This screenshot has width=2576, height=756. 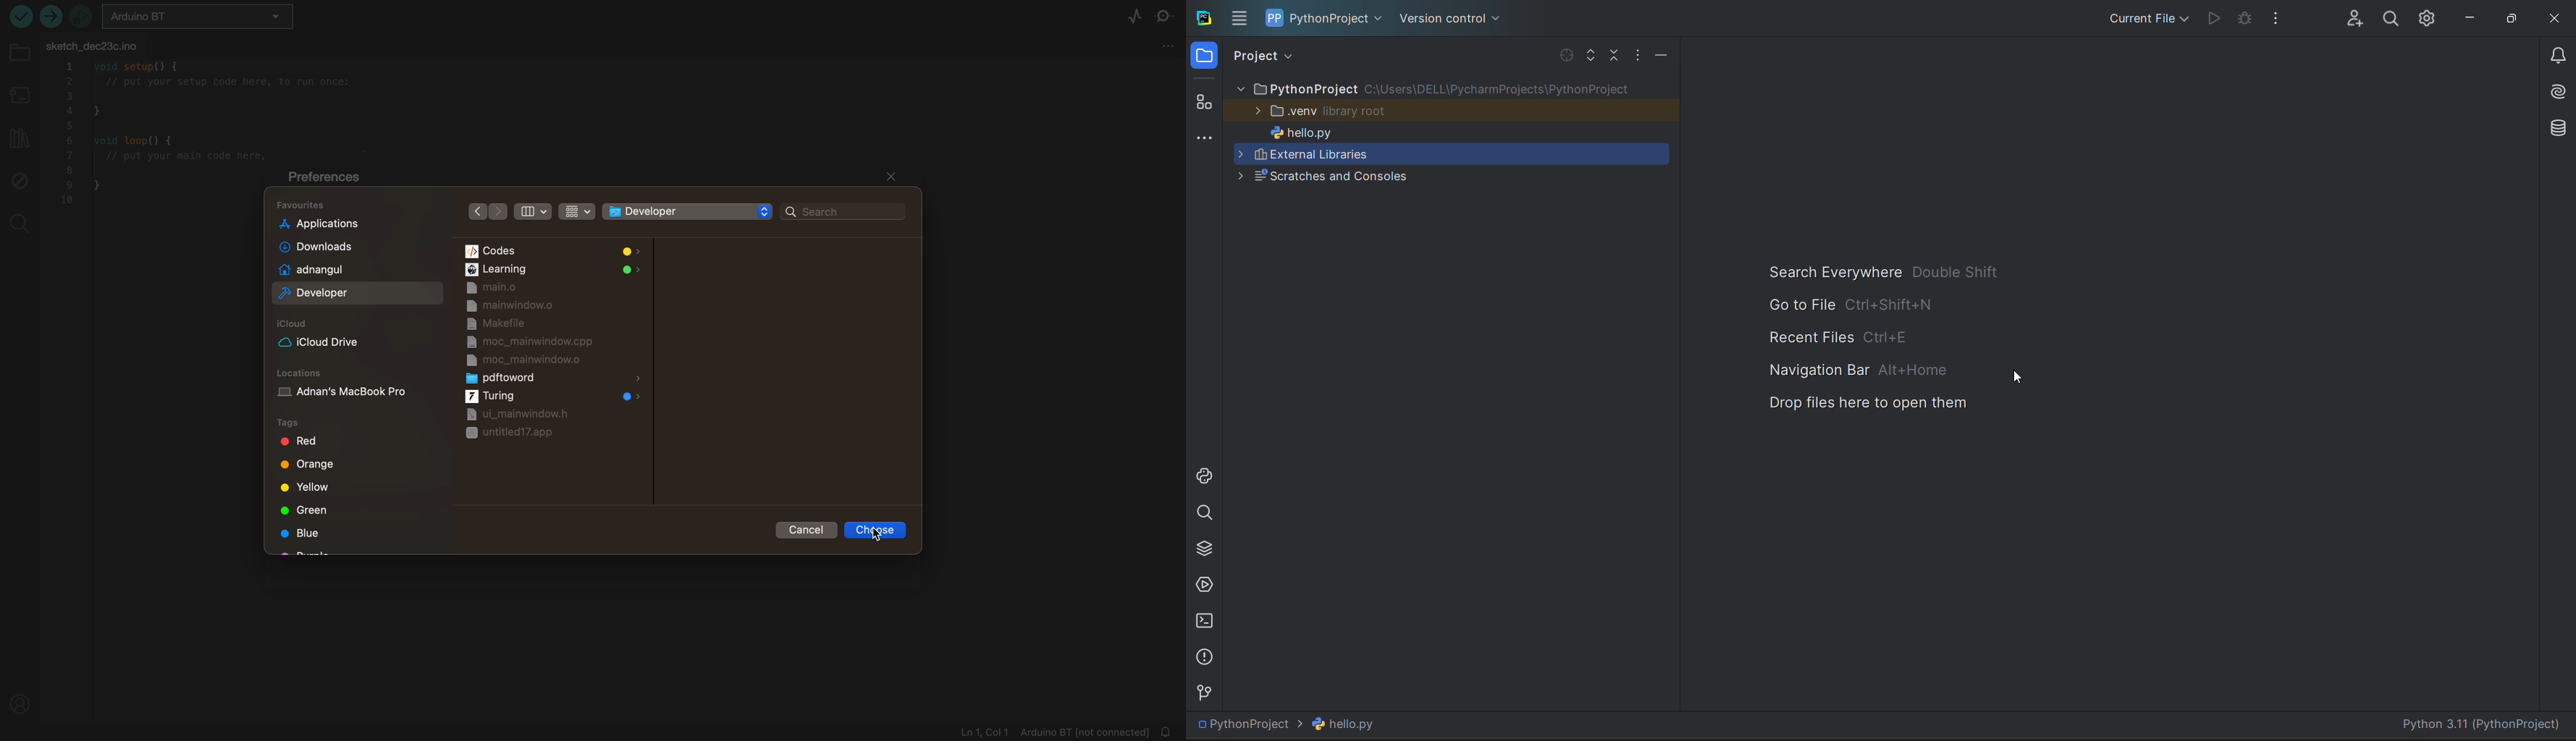 I want to click on External libraries, so click(x=1448, y=154).